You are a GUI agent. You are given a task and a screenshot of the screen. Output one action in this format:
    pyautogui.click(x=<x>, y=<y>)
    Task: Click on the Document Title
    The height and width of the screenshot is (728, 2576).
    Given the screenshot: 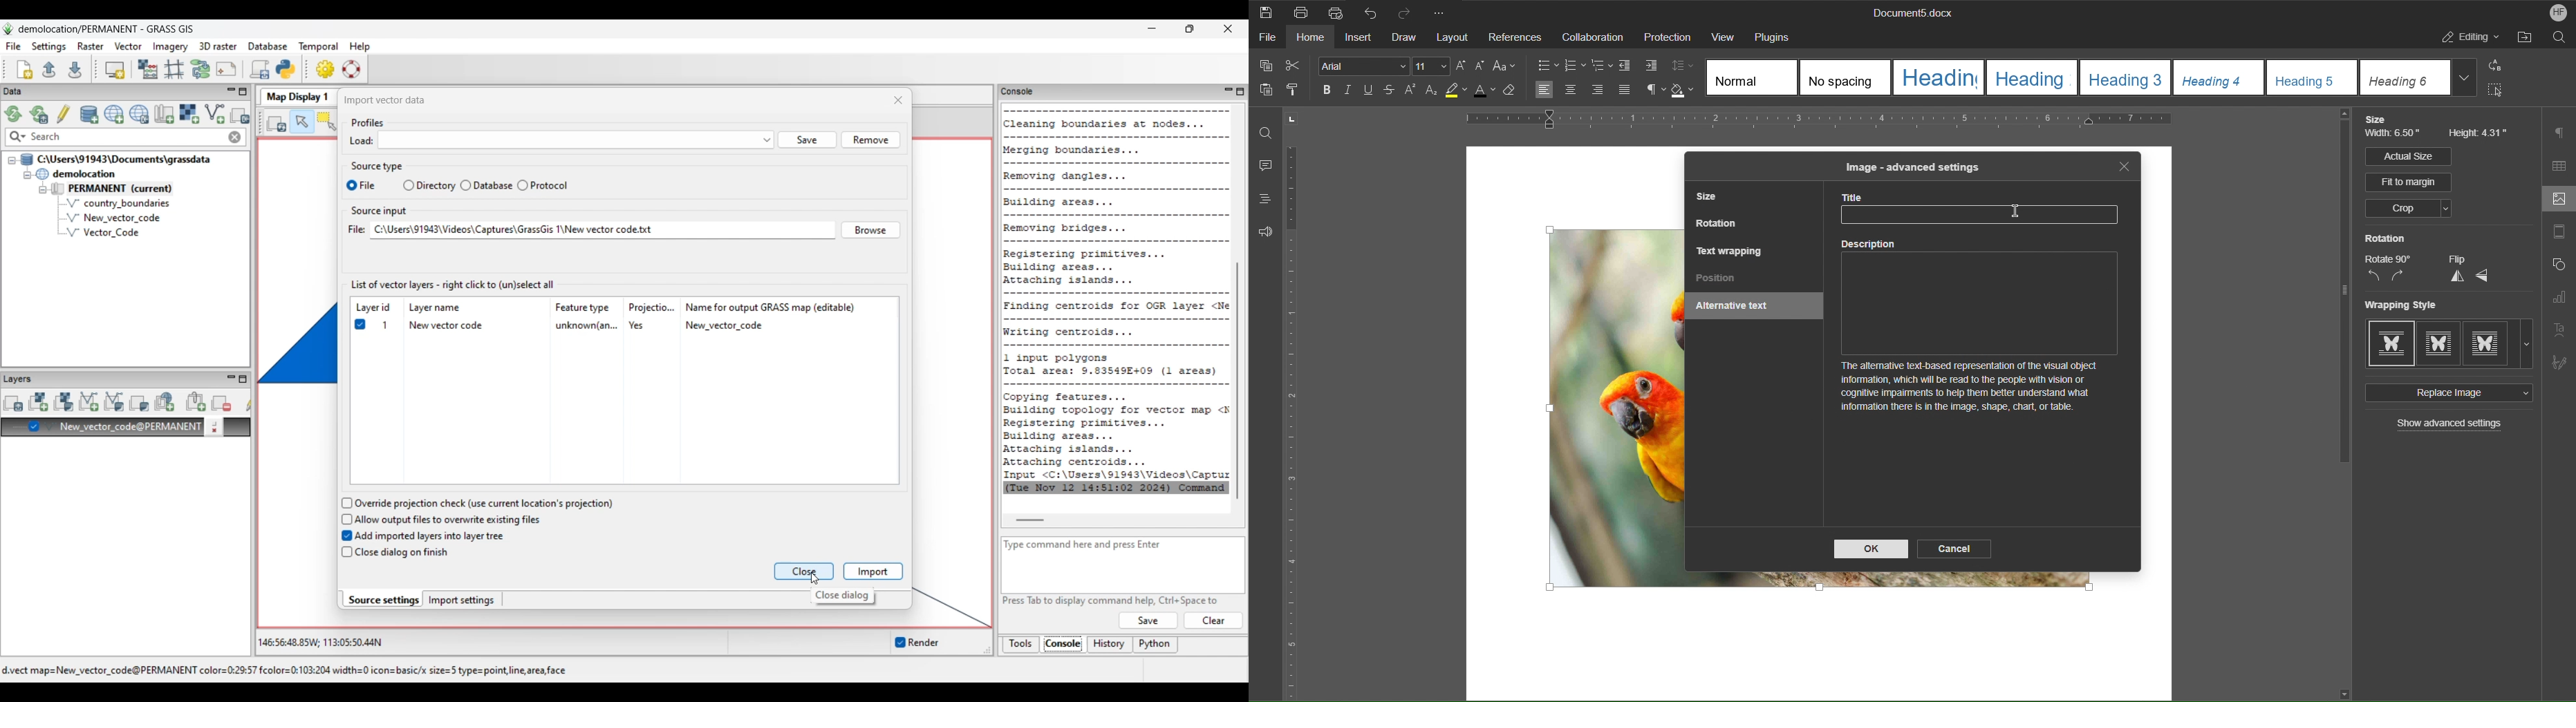 What is the action you would take?
    pyautogui.click(x=1910, y=14)
    